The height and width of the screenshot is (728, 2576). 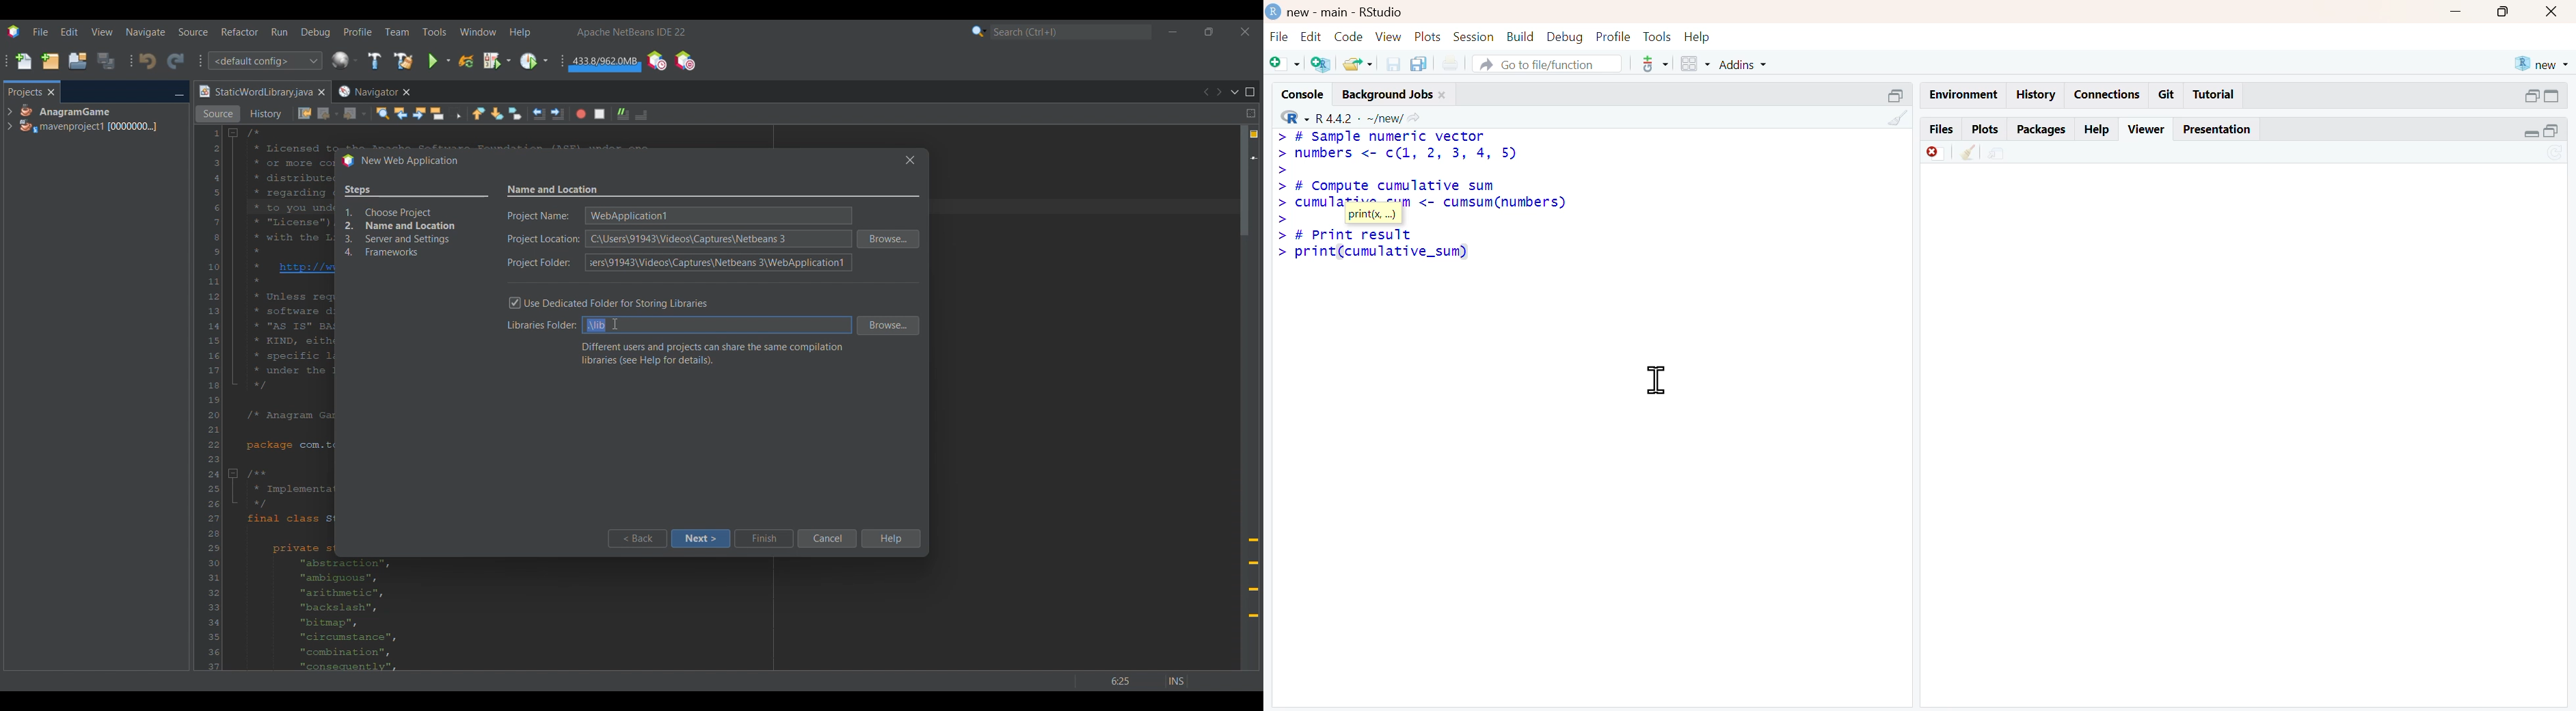 I want to click on Files, so click(x=1942, y=129).